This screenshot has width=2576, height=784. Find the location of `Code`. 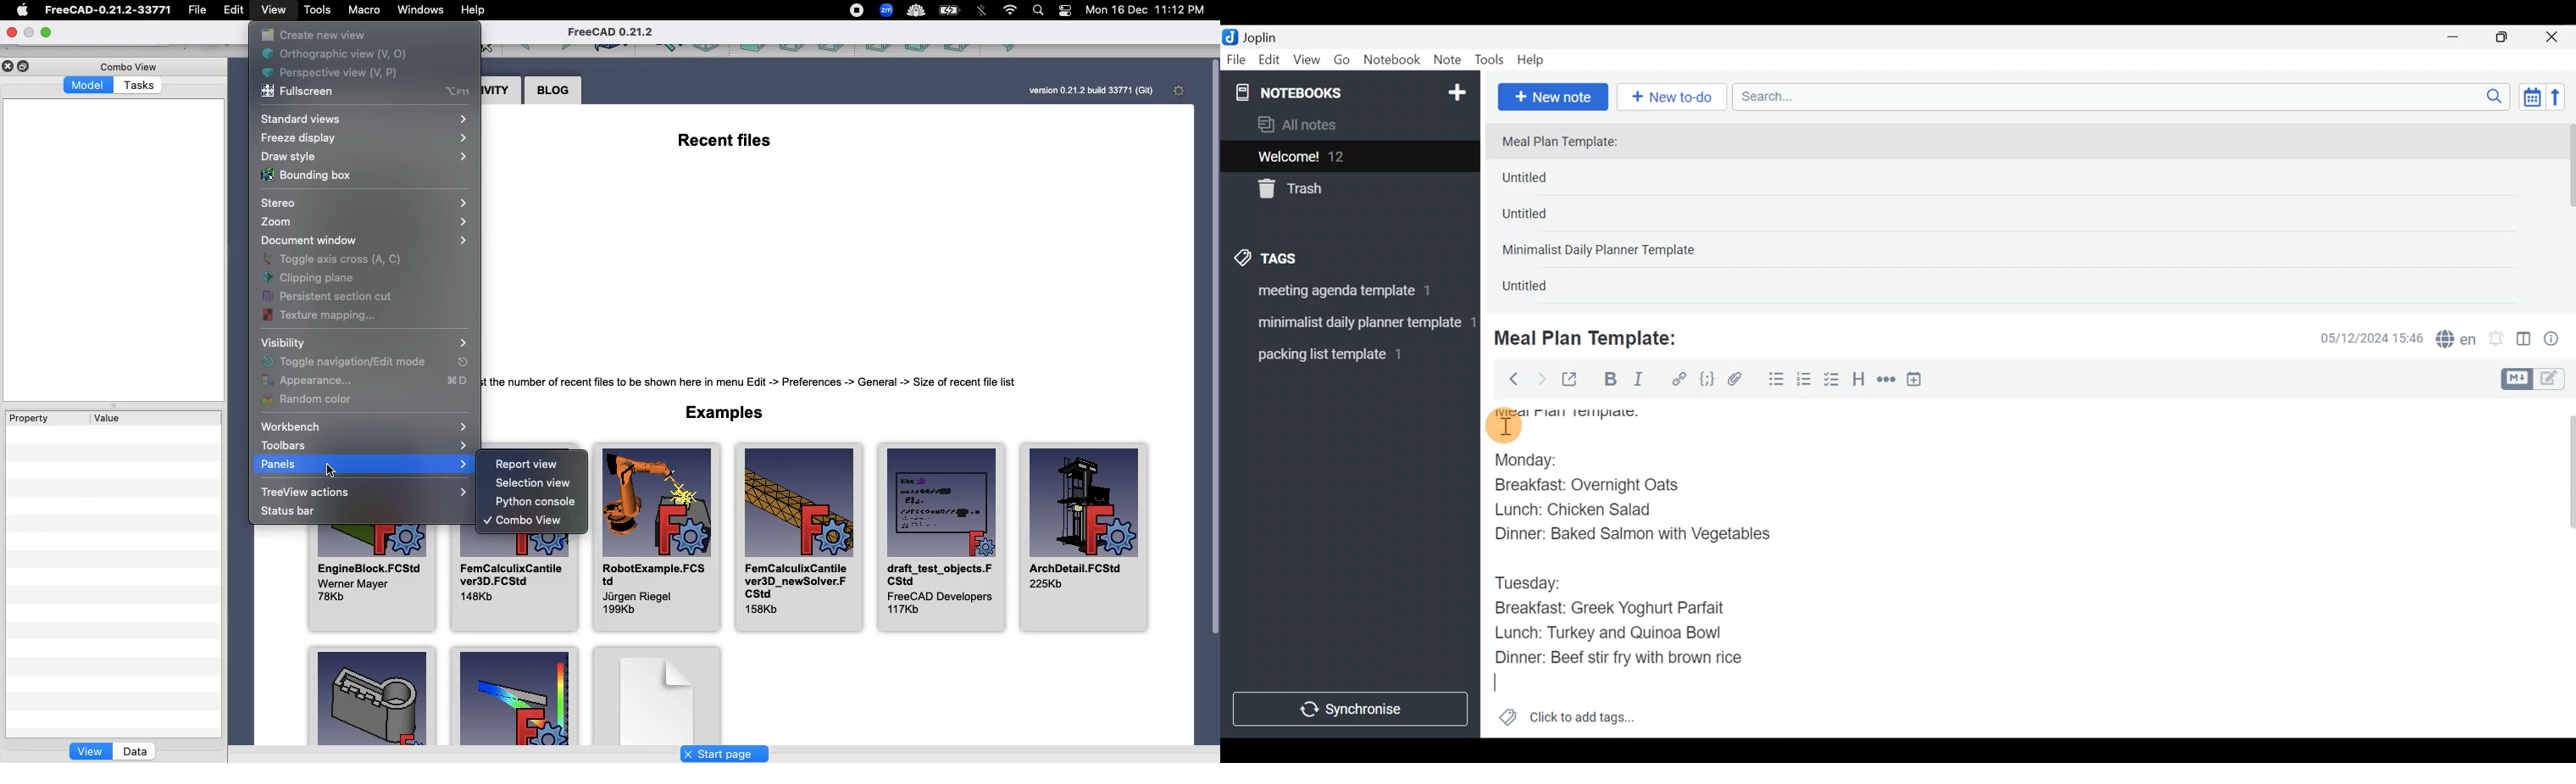

Code is located at coordinates (1705, 379).